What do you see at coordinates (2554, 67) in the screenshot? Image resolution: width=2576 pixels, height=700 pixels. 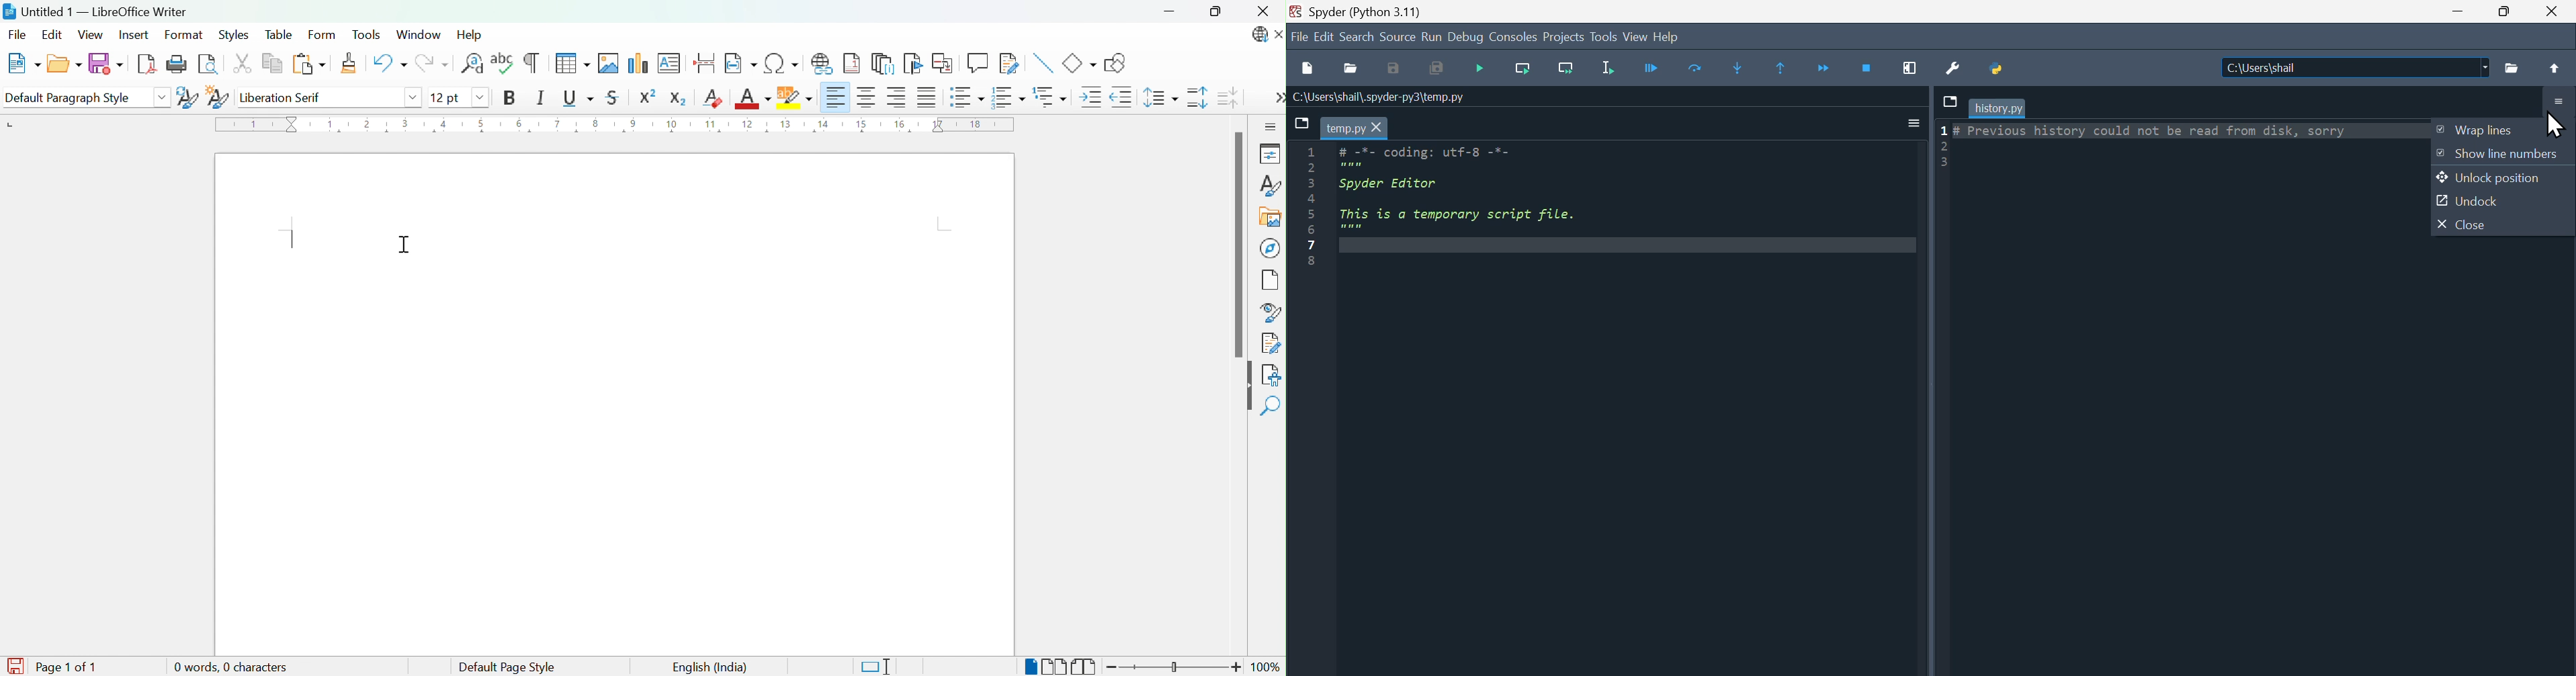 I see `Uparrow` at bounding box center [2554, 67].